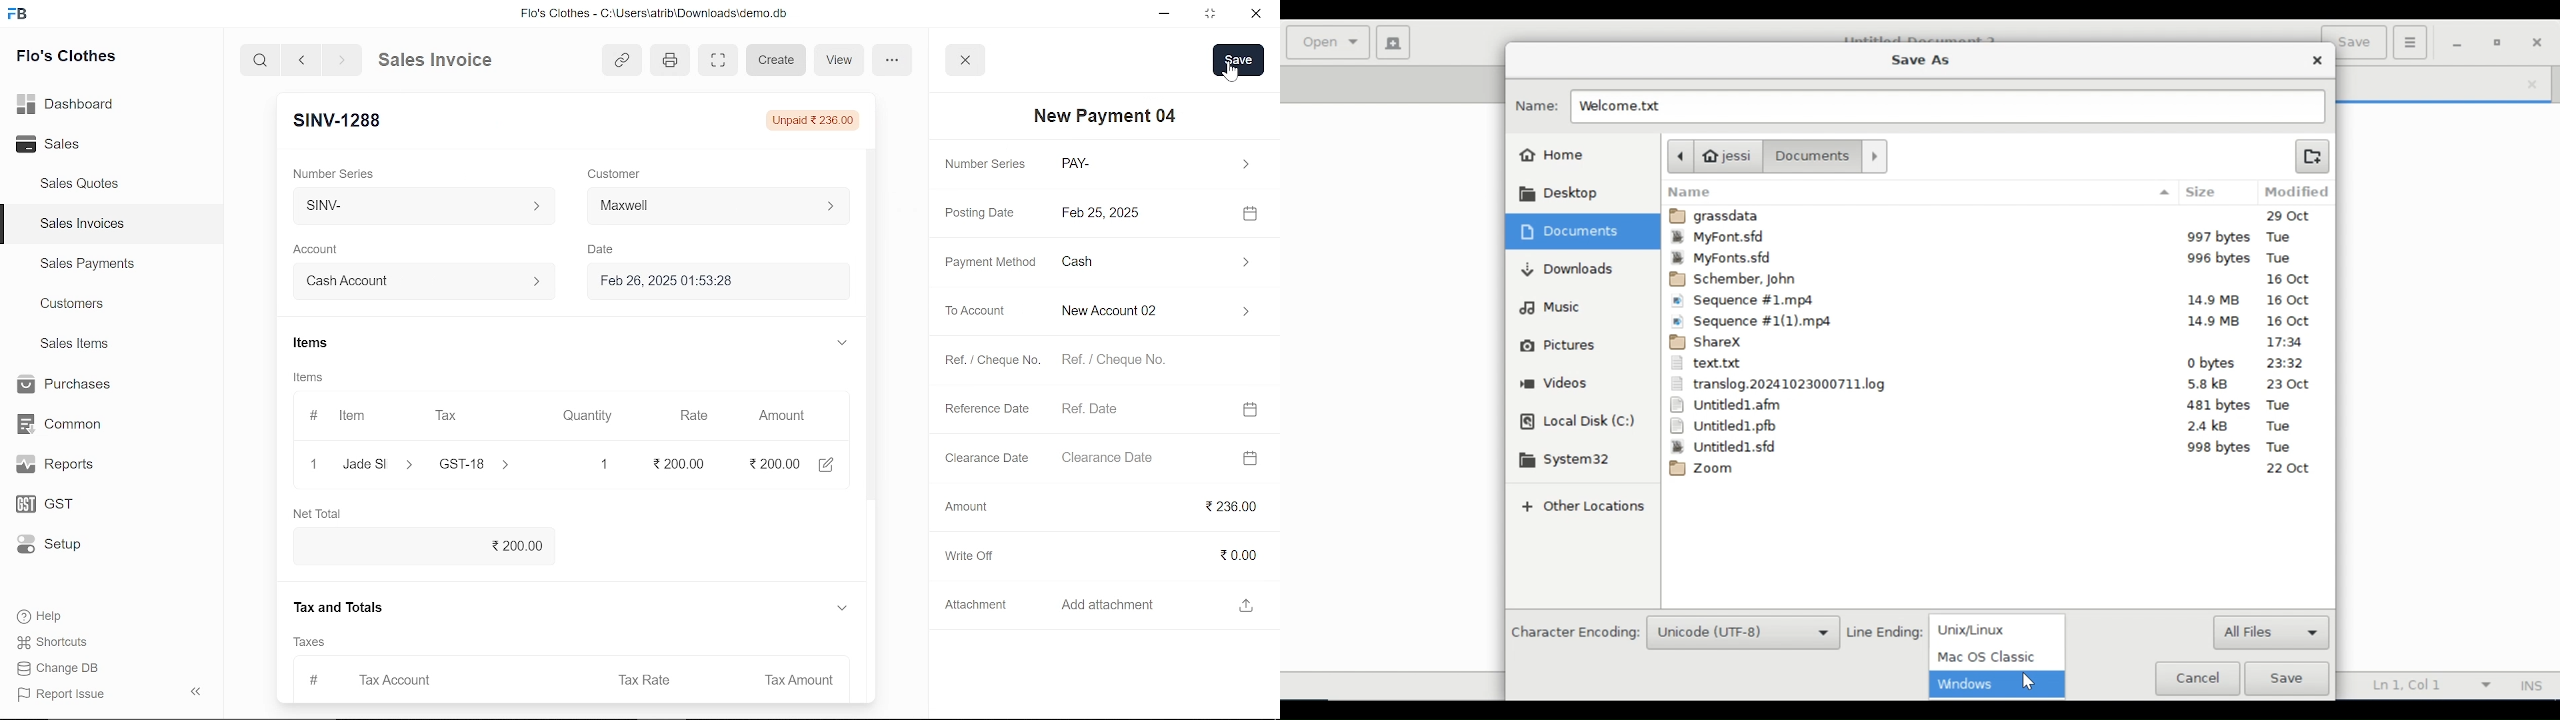 The height and width of the screenshot is (728, 2576). I want to click on open calender, so click(1251, 457).